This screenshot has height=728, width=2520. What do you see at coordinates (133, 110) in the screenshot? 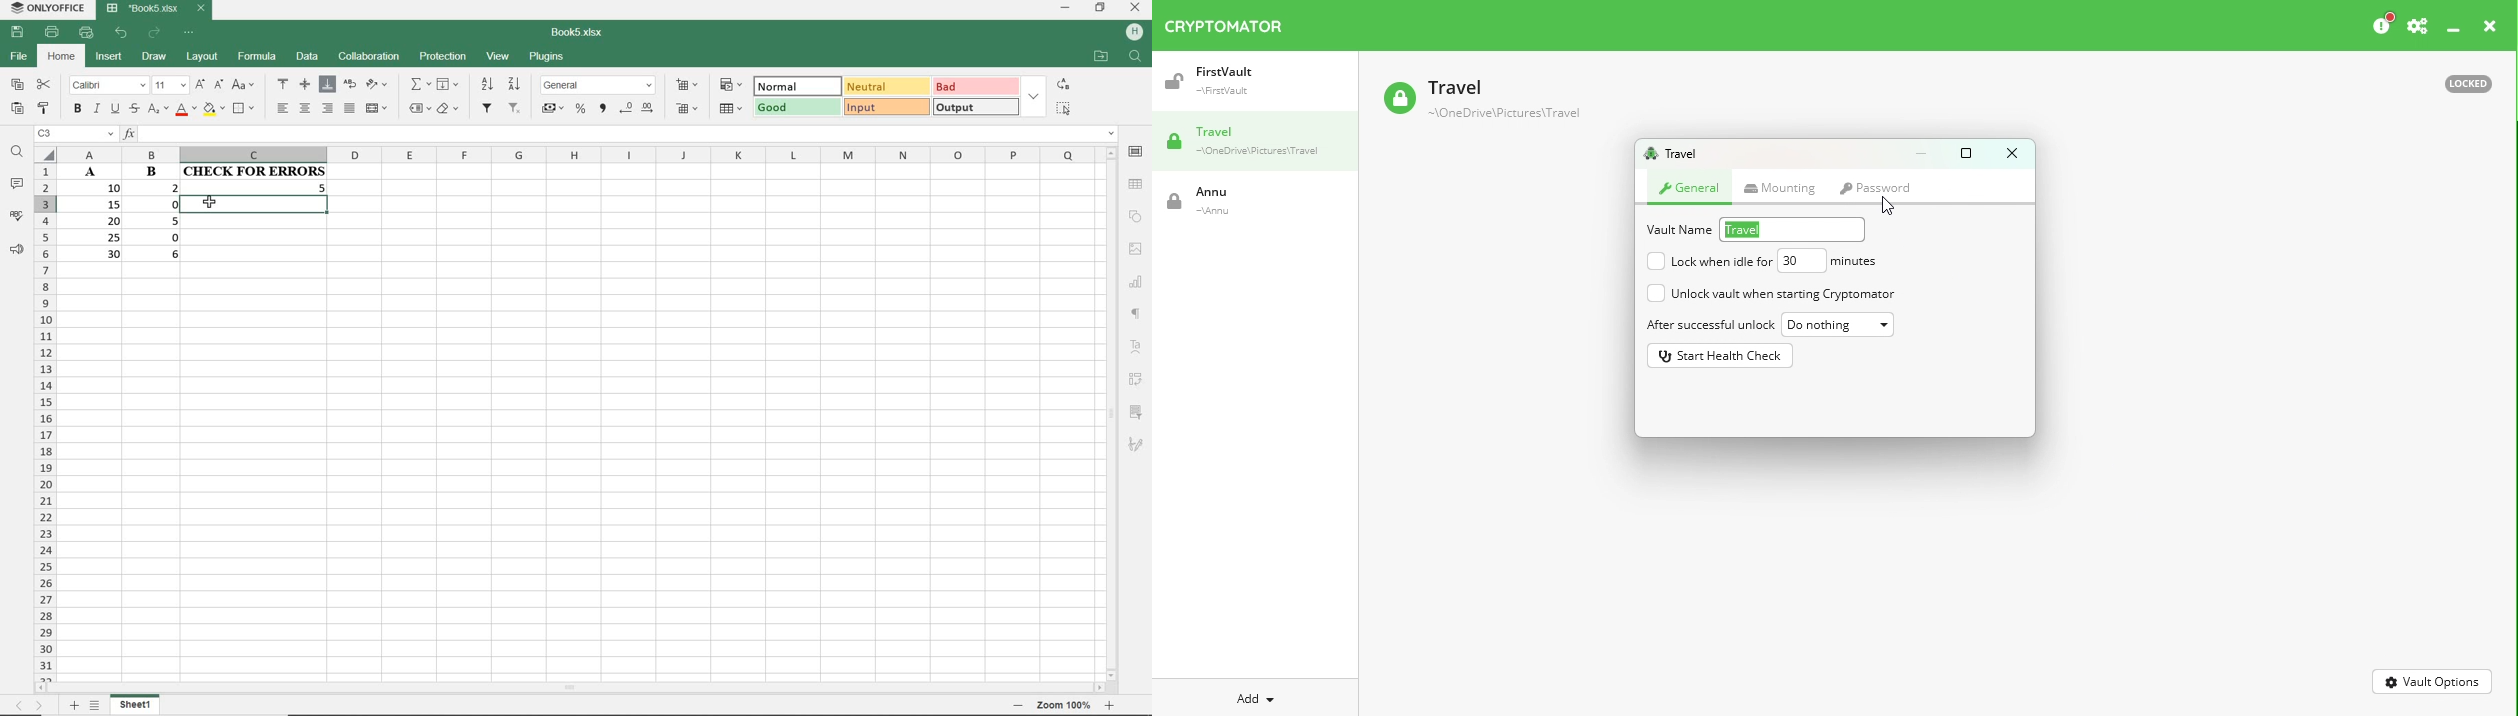
I see `STRIKETHROUGH` at bounding box center [133, 110].